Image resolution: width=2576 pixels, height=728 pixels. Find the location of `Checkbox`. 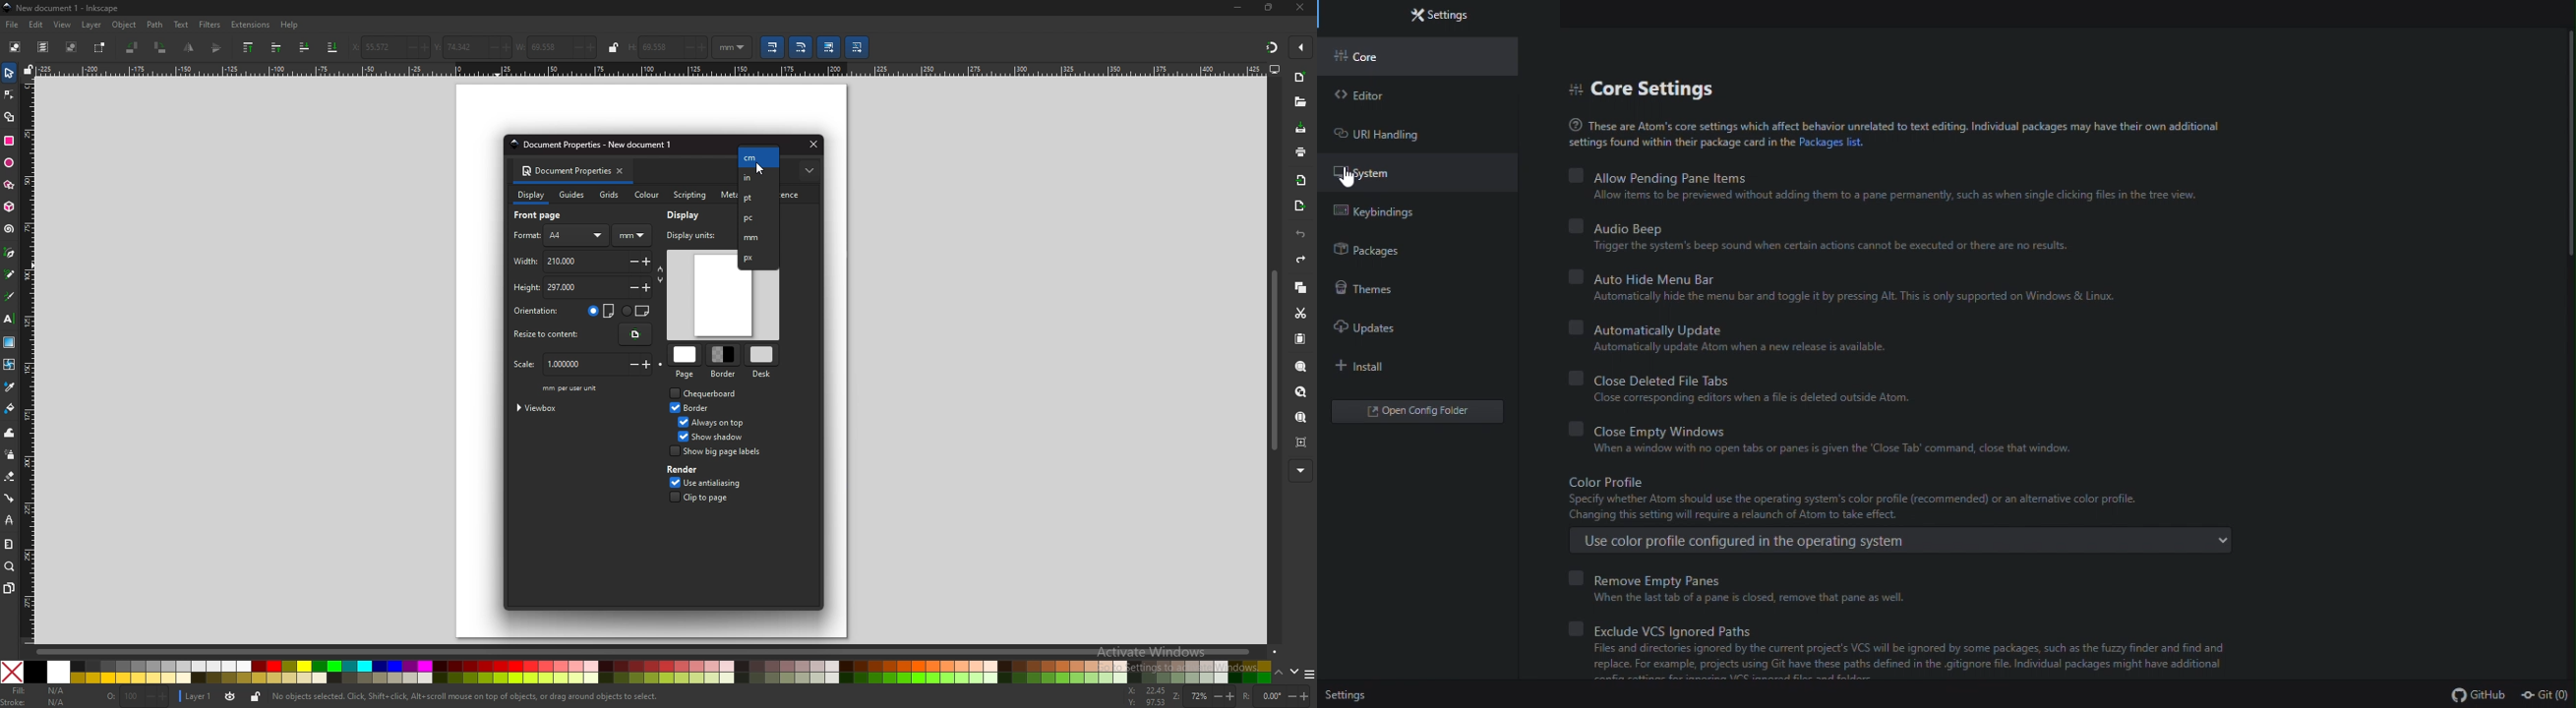

Checkbox is located at coordinates (671, 407).